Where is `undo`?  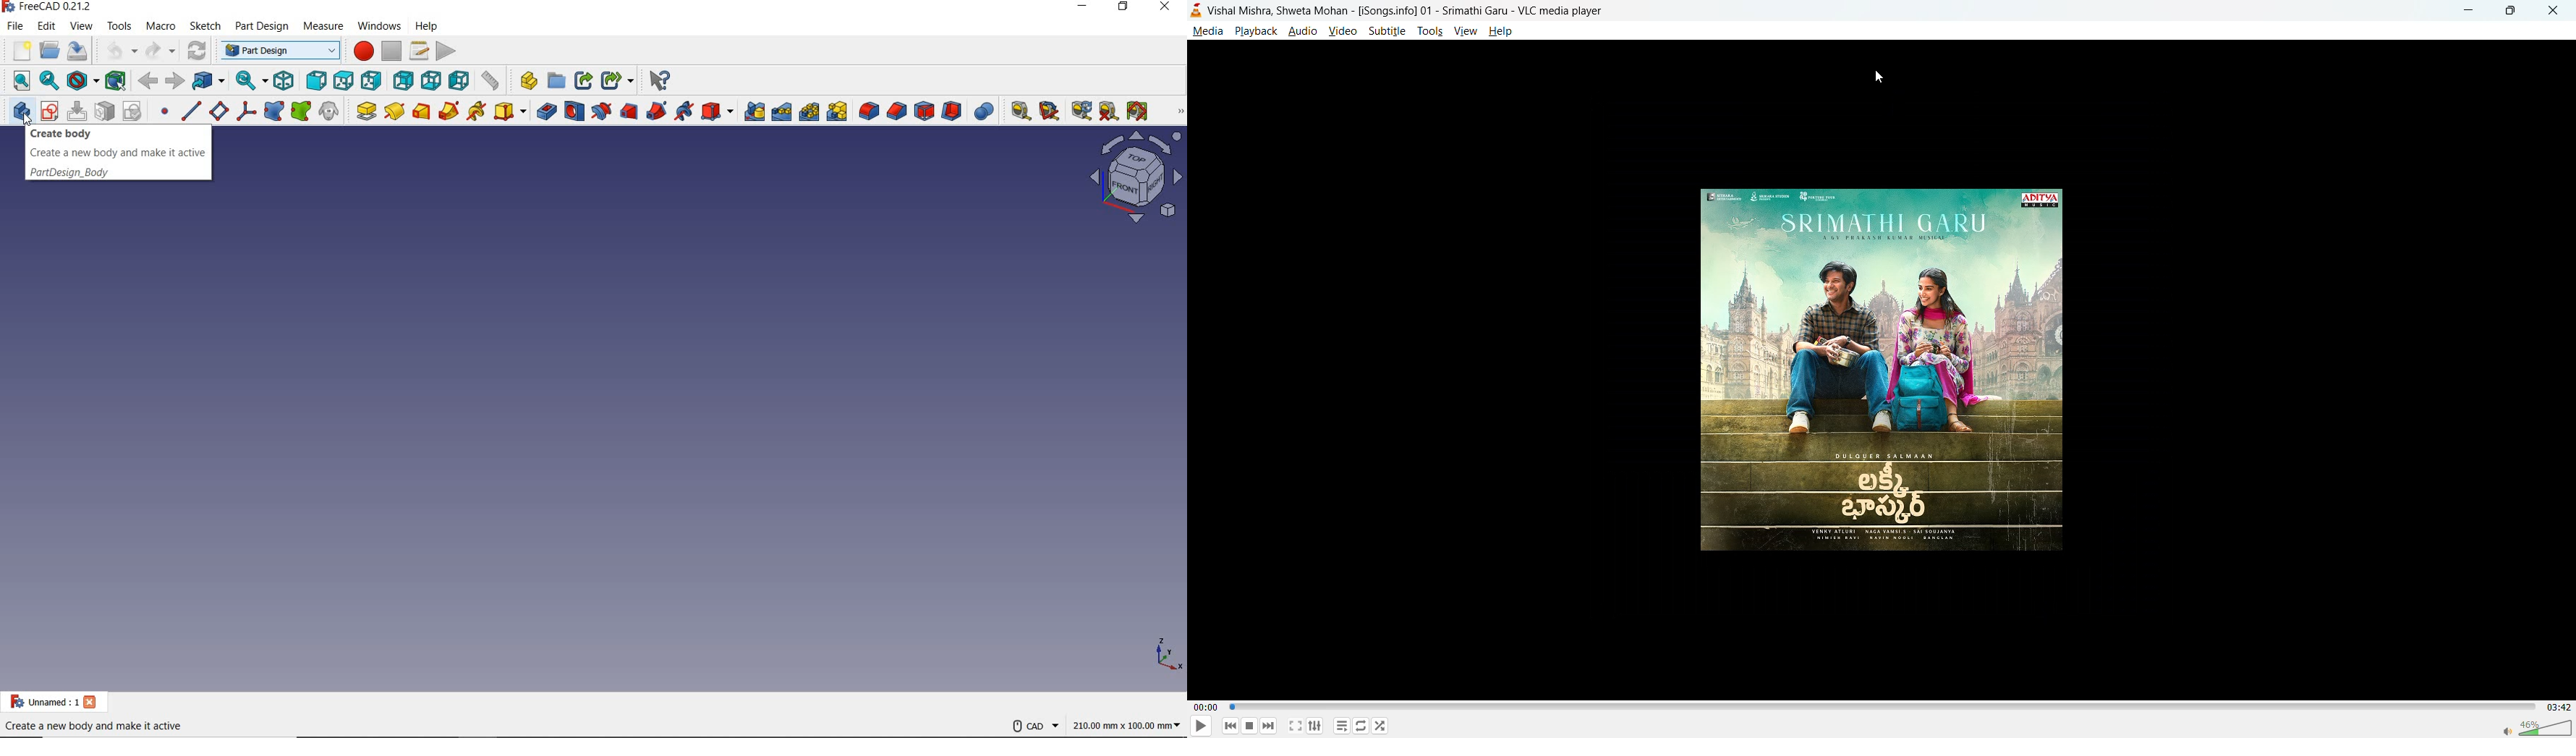
undo is located at coordinates (119, 48).